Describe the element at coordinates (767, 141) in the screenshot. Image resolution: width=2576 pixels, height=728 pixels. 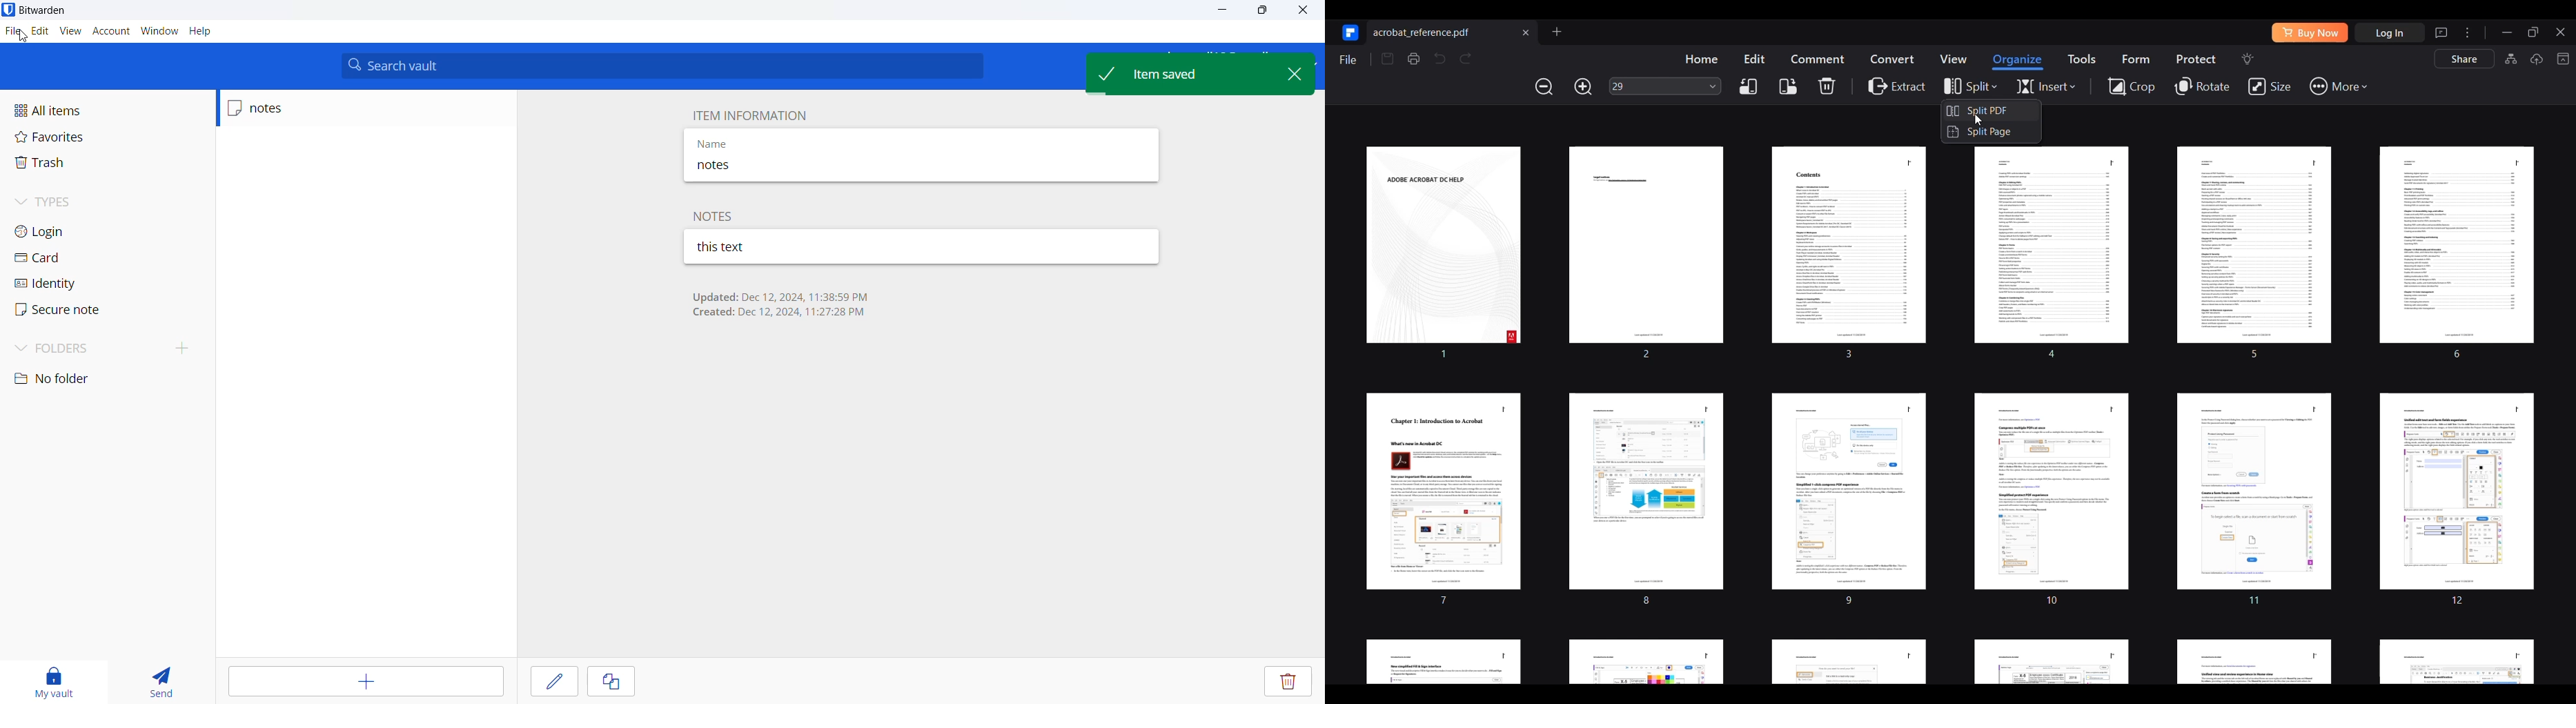
I see `name ` at that location.